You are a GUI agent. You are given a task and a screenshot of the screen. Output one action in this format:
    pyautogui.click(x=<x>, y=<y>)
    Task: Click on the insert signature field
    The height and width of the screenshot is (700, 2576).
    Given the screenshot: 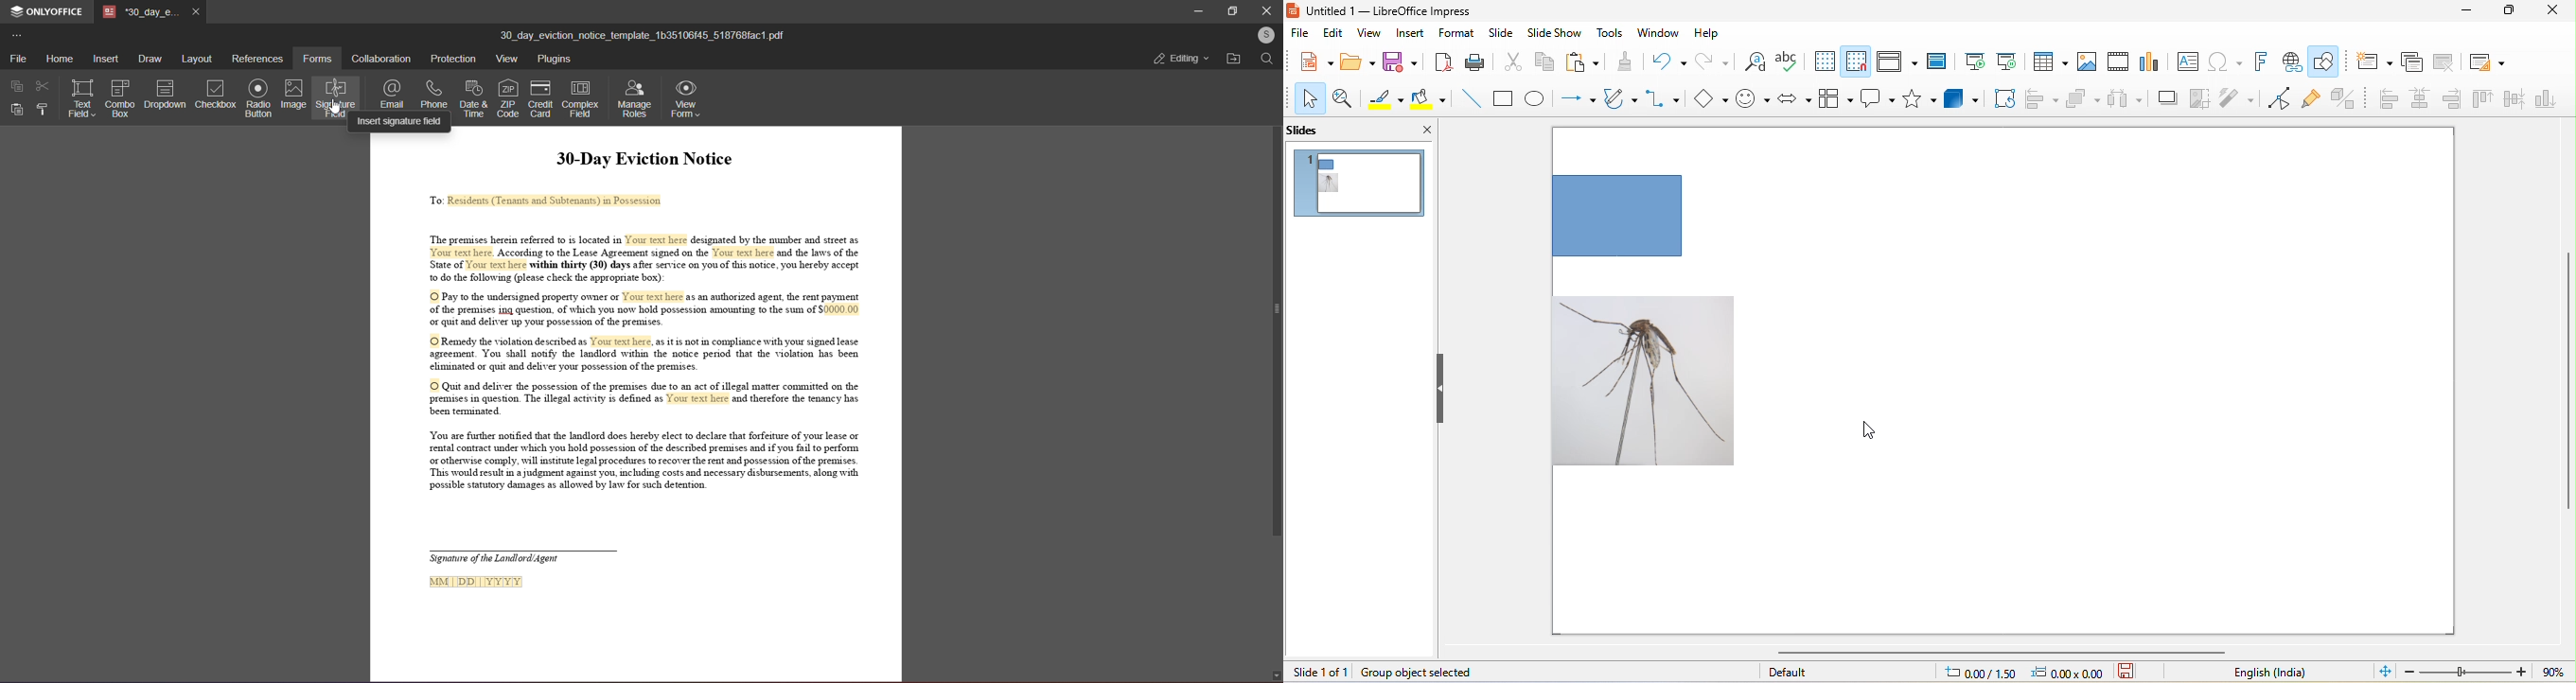 What is the action you would take?
    pyautogui.click(x=400, y=121)
    